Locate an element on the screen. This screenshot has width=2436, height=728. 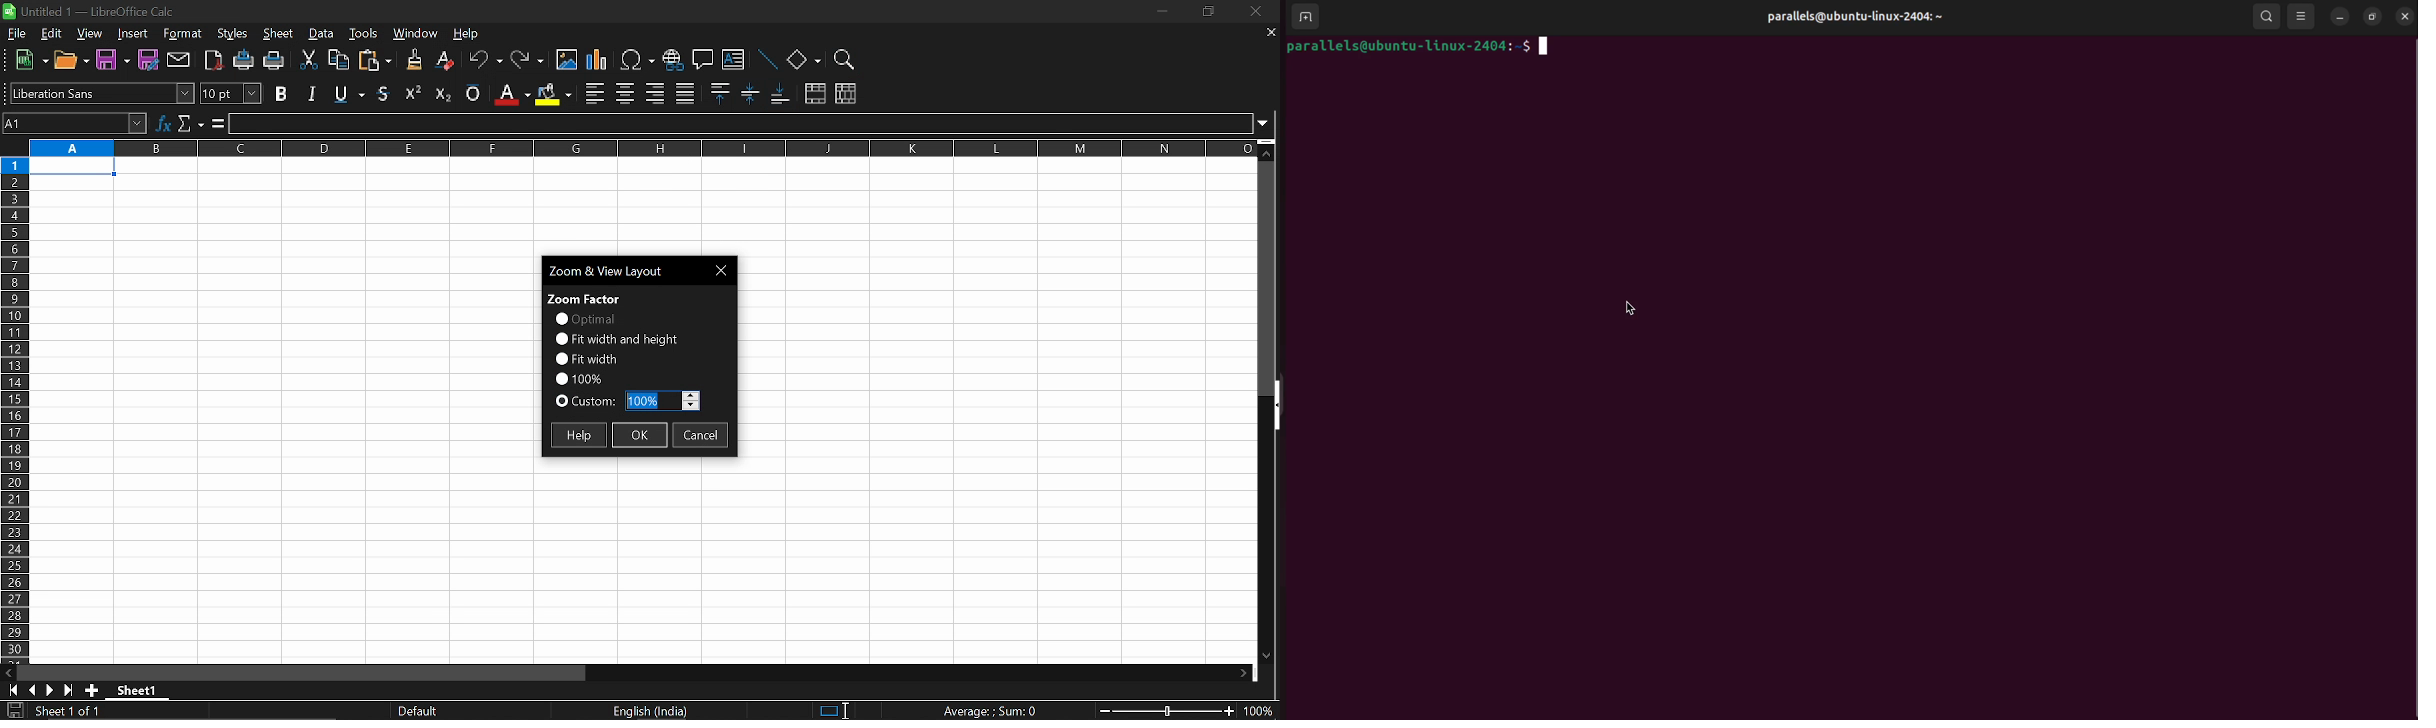
strikethough is located at coordinates (350, 92).